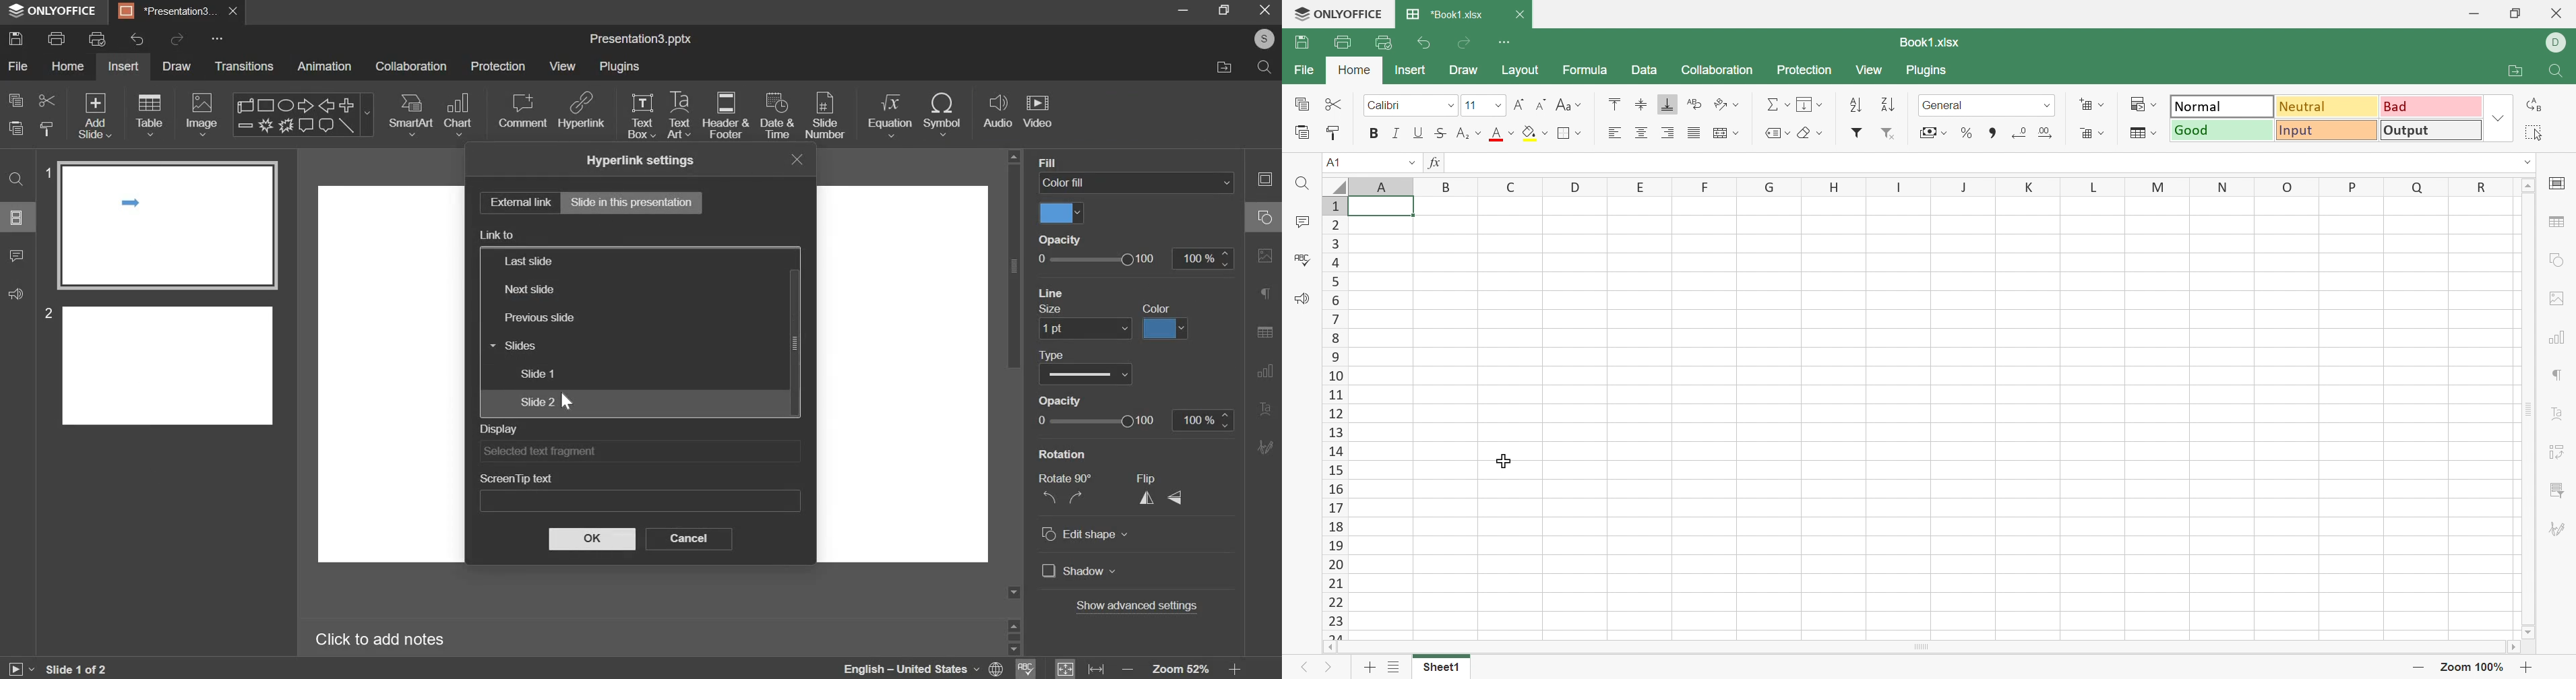 The image size is (2576, 700). What do you see at coordinates (1337, 162) in the screenshot?
I see `A1` at bounding box center [1337, 162].